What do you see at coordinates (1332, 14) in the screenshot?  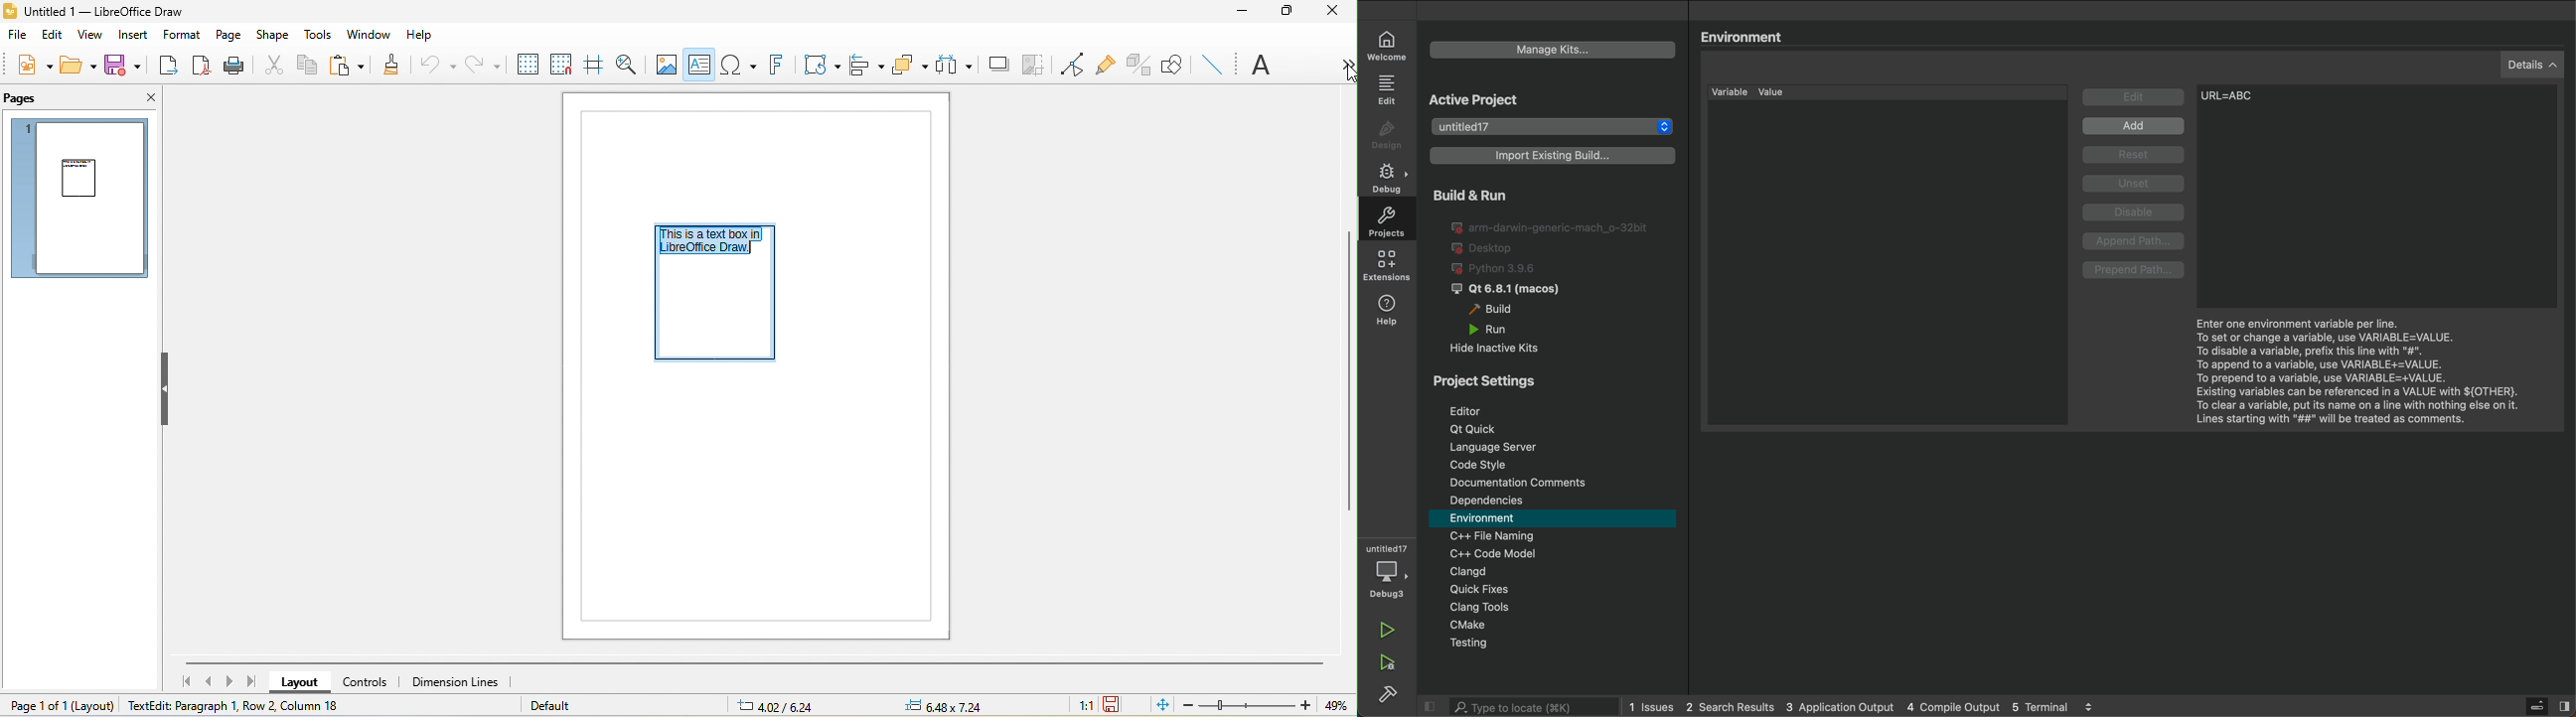 I see `close` at bounding box center [1332, 14].